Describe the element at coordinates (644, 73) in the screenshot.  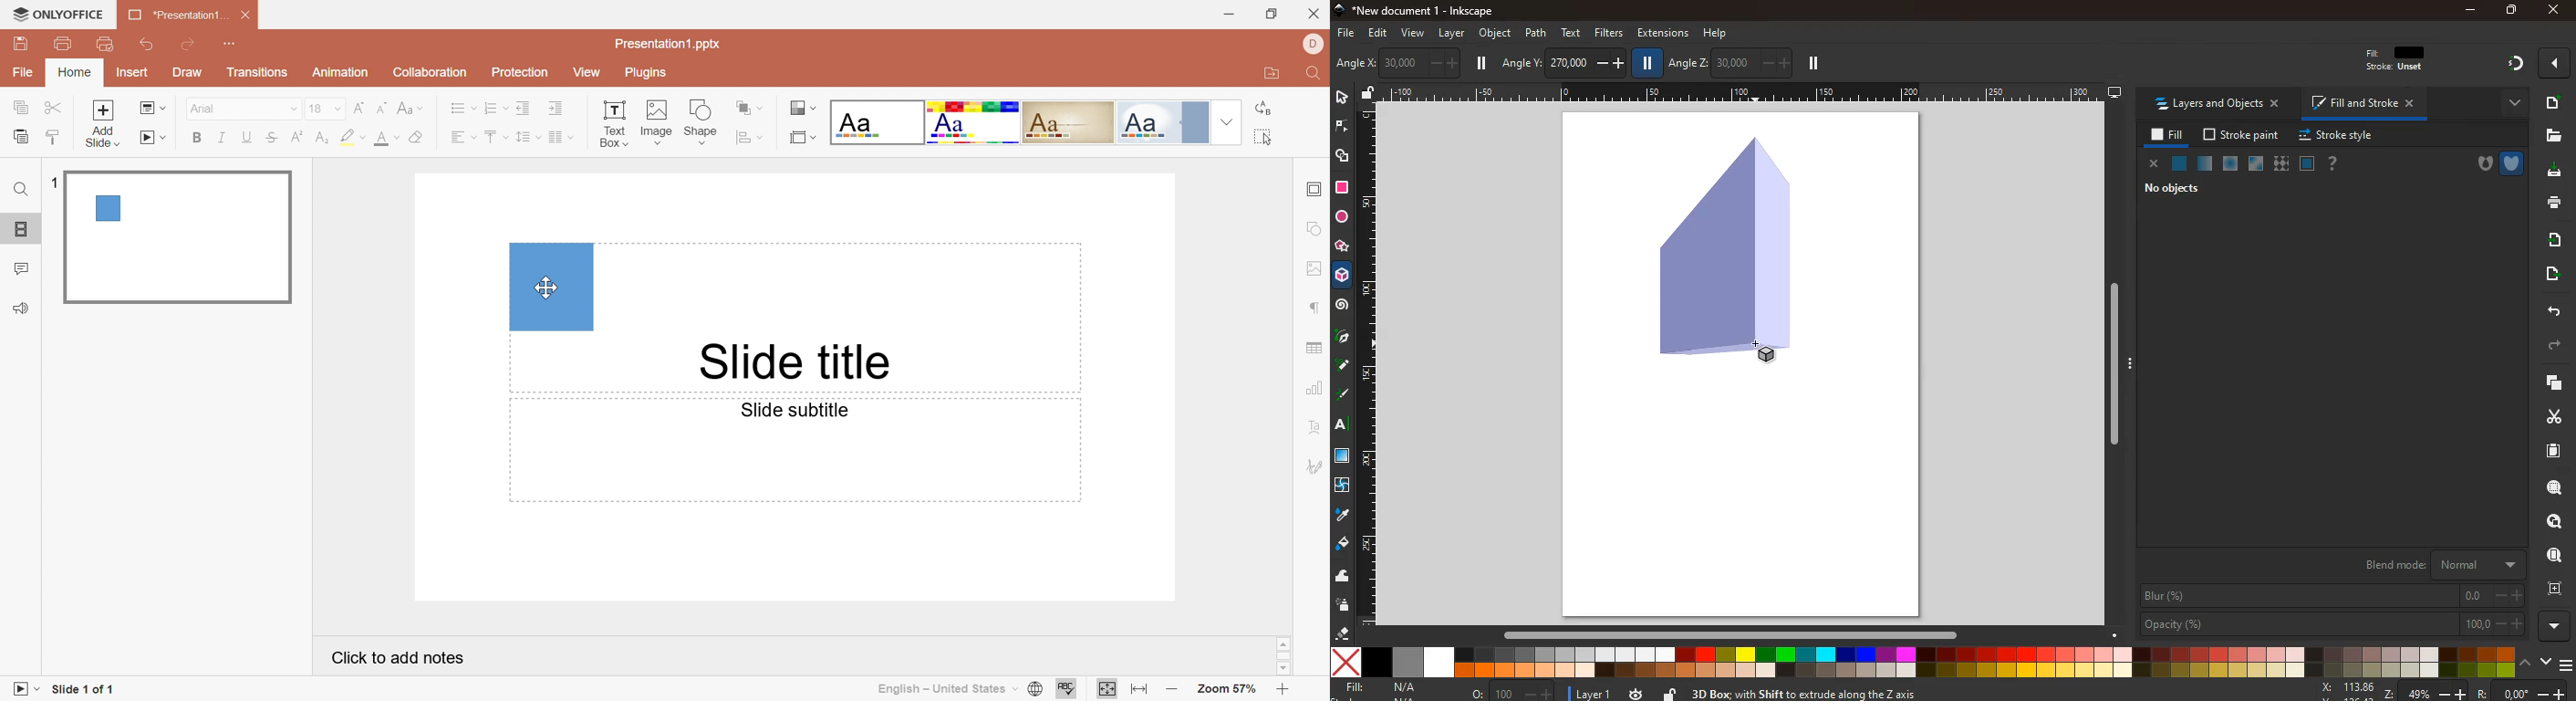
I see `Plugins` at that location.